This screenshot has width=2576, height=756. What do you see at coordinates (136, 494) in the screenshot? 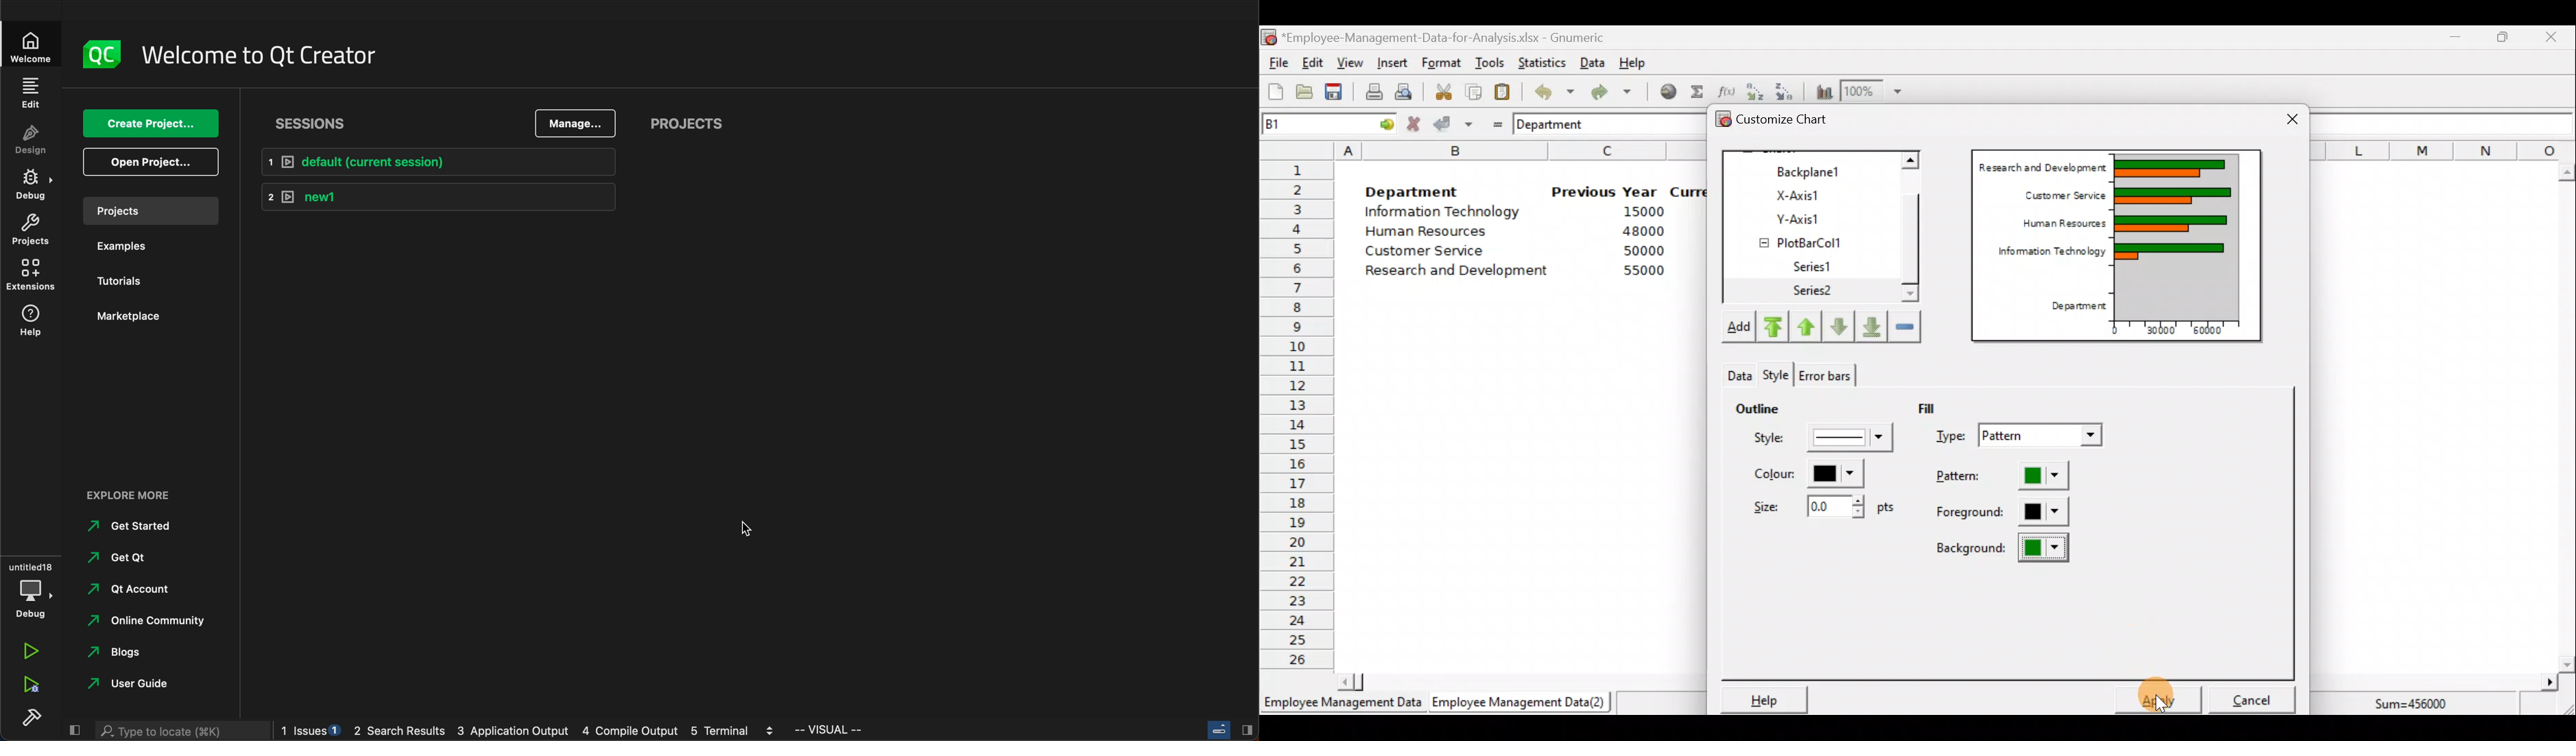
I see `explore` at bounding box center [136, 494].